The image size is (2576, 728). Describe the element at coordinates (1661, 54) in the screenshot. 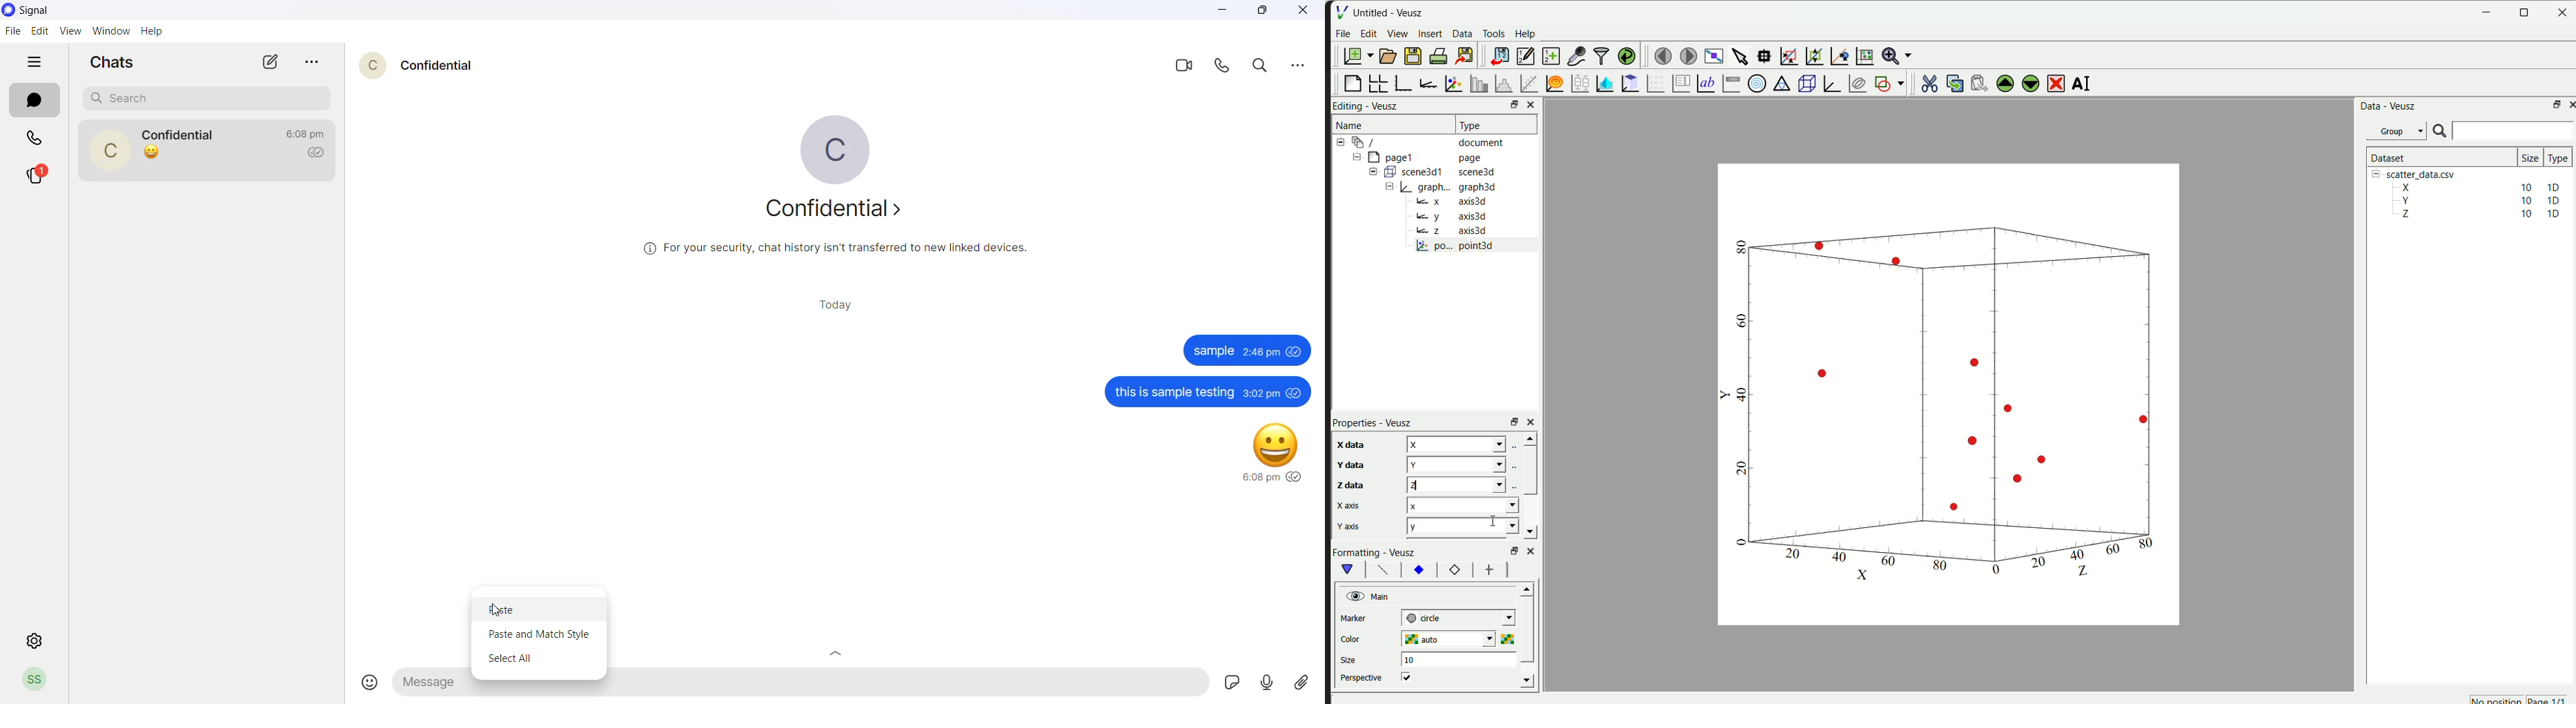

I see `move to previous page` at that location.